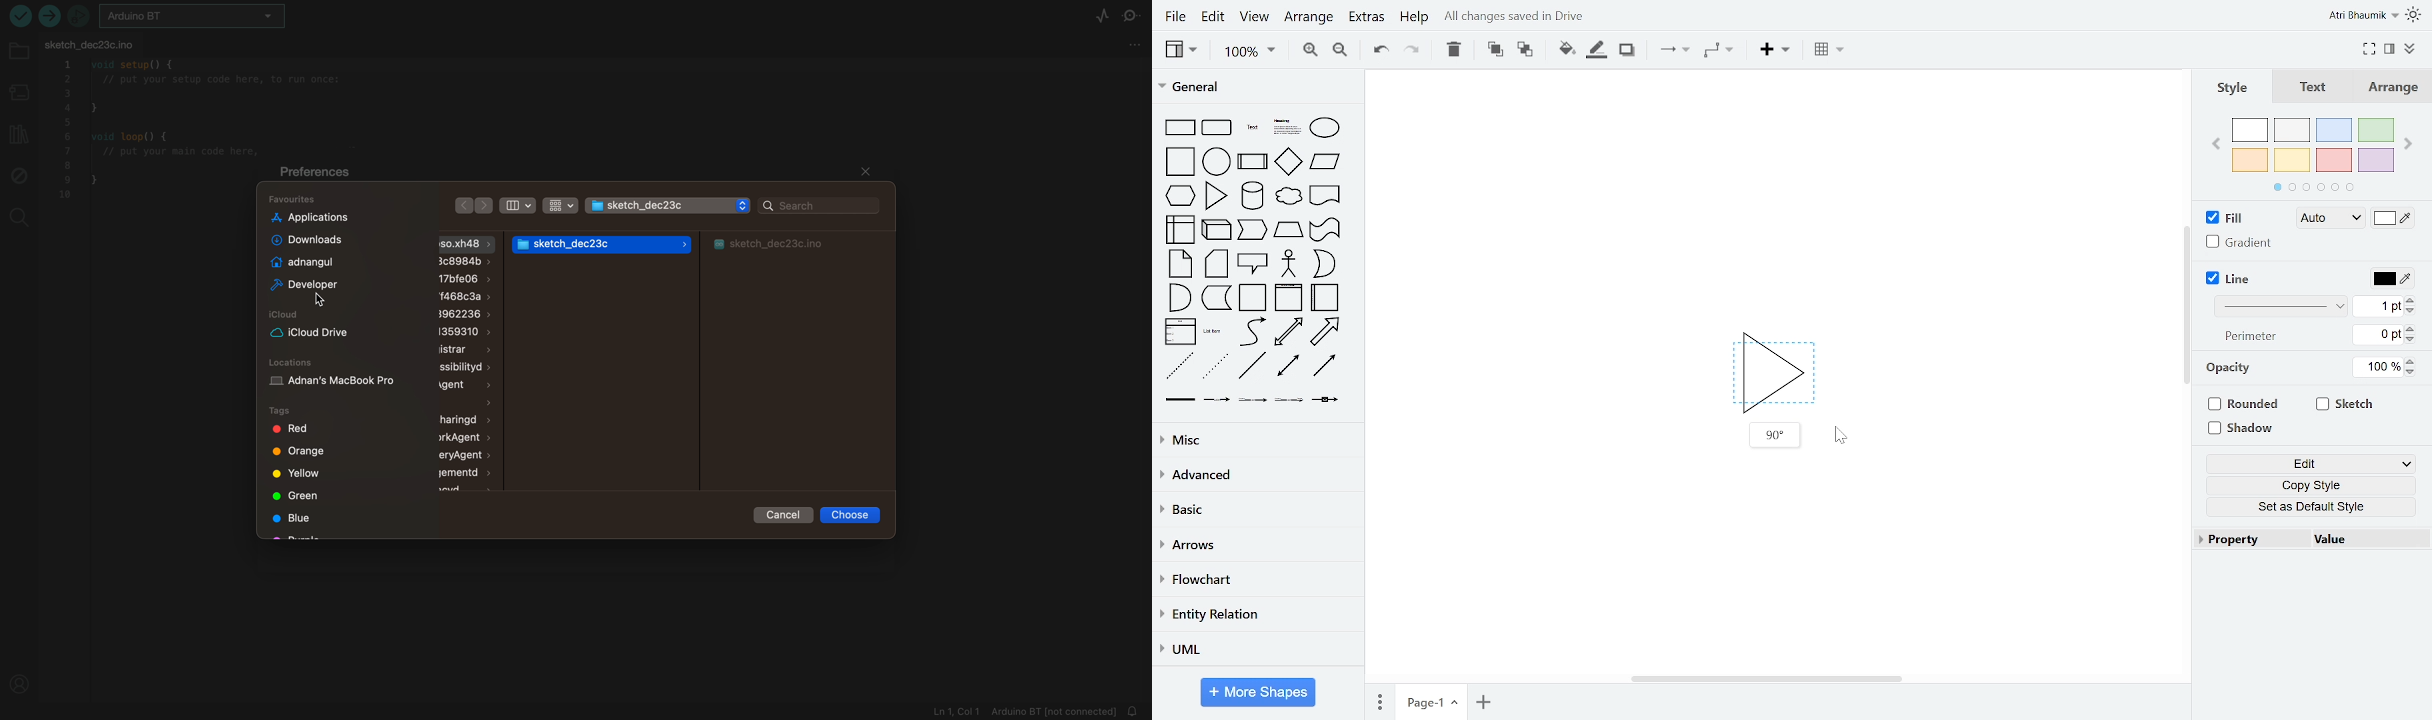 This screenshot has width=2436, height=728. I want to click on ash, so click(2292, 130).